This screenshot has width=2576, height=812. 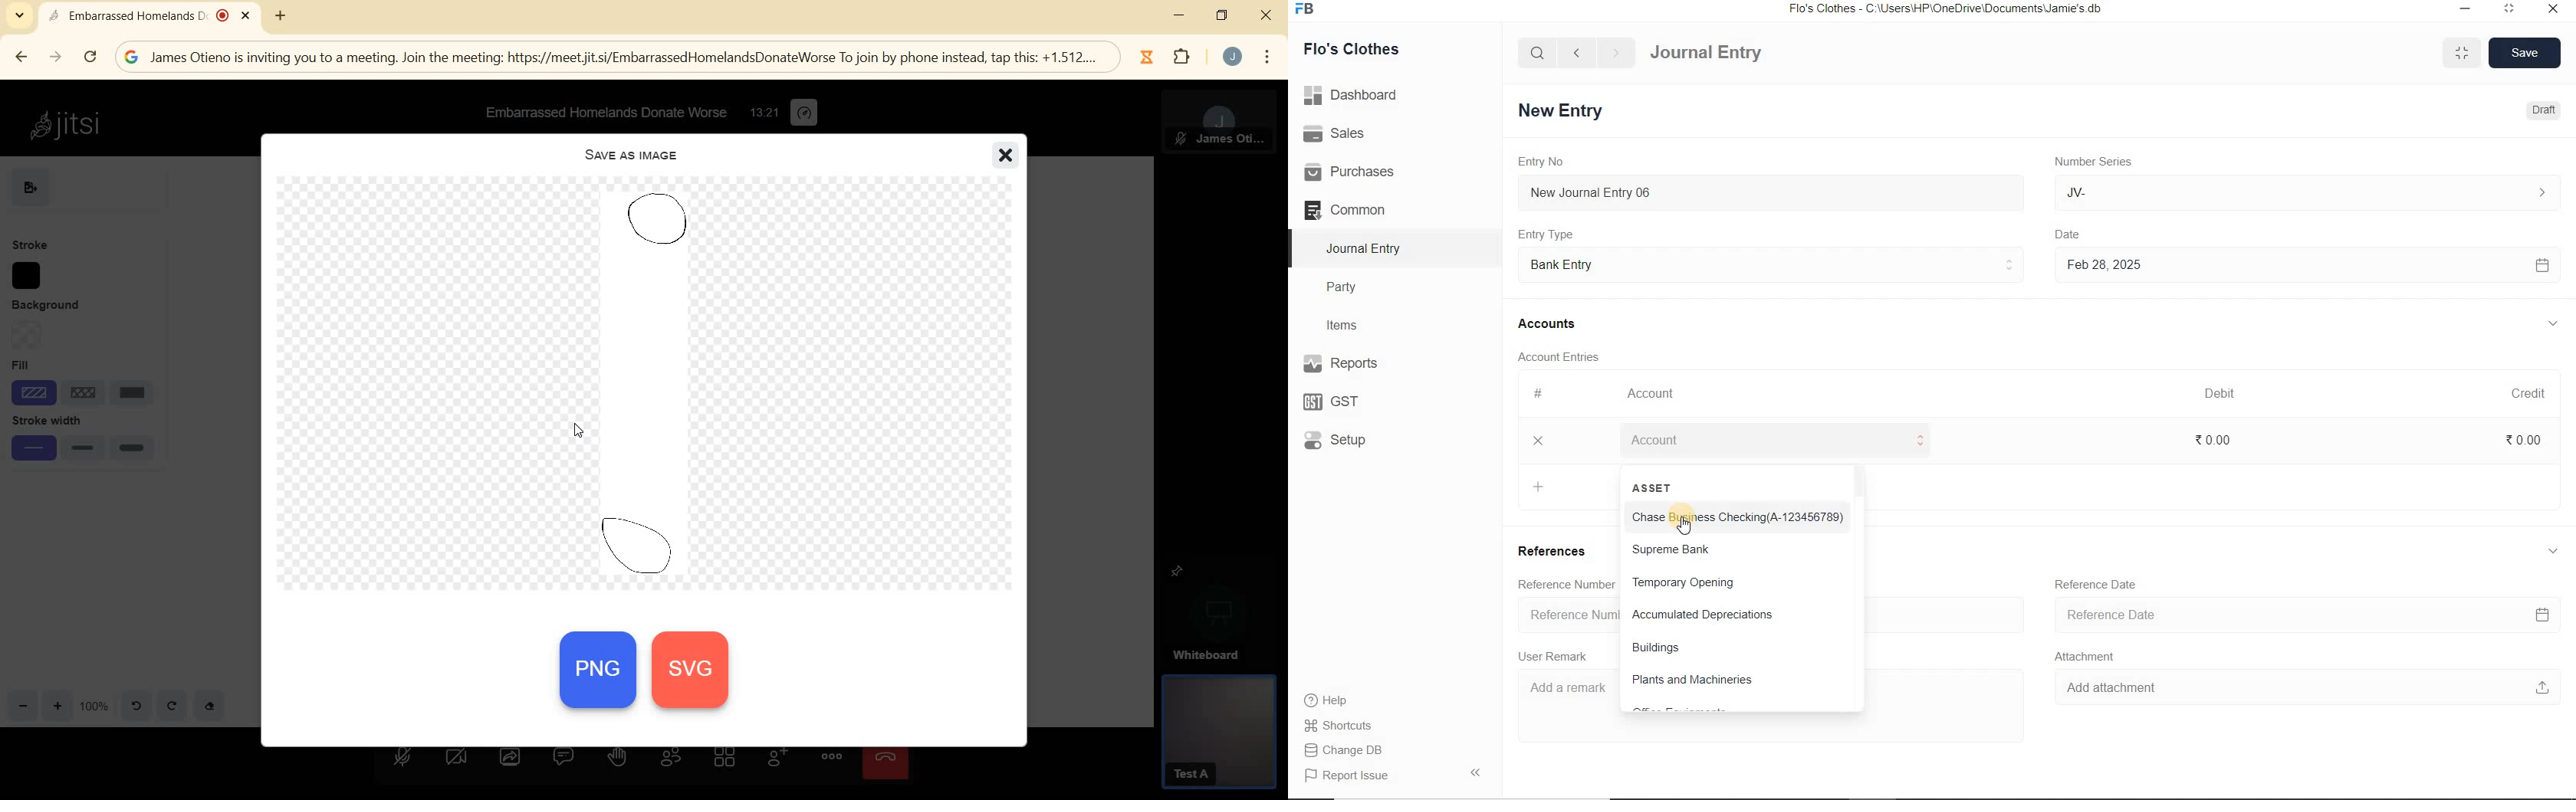 What do you see at coordinates (1672, 549) in the screenshot?
I see `Supreme Bank` at bounding box center [1672, 549].